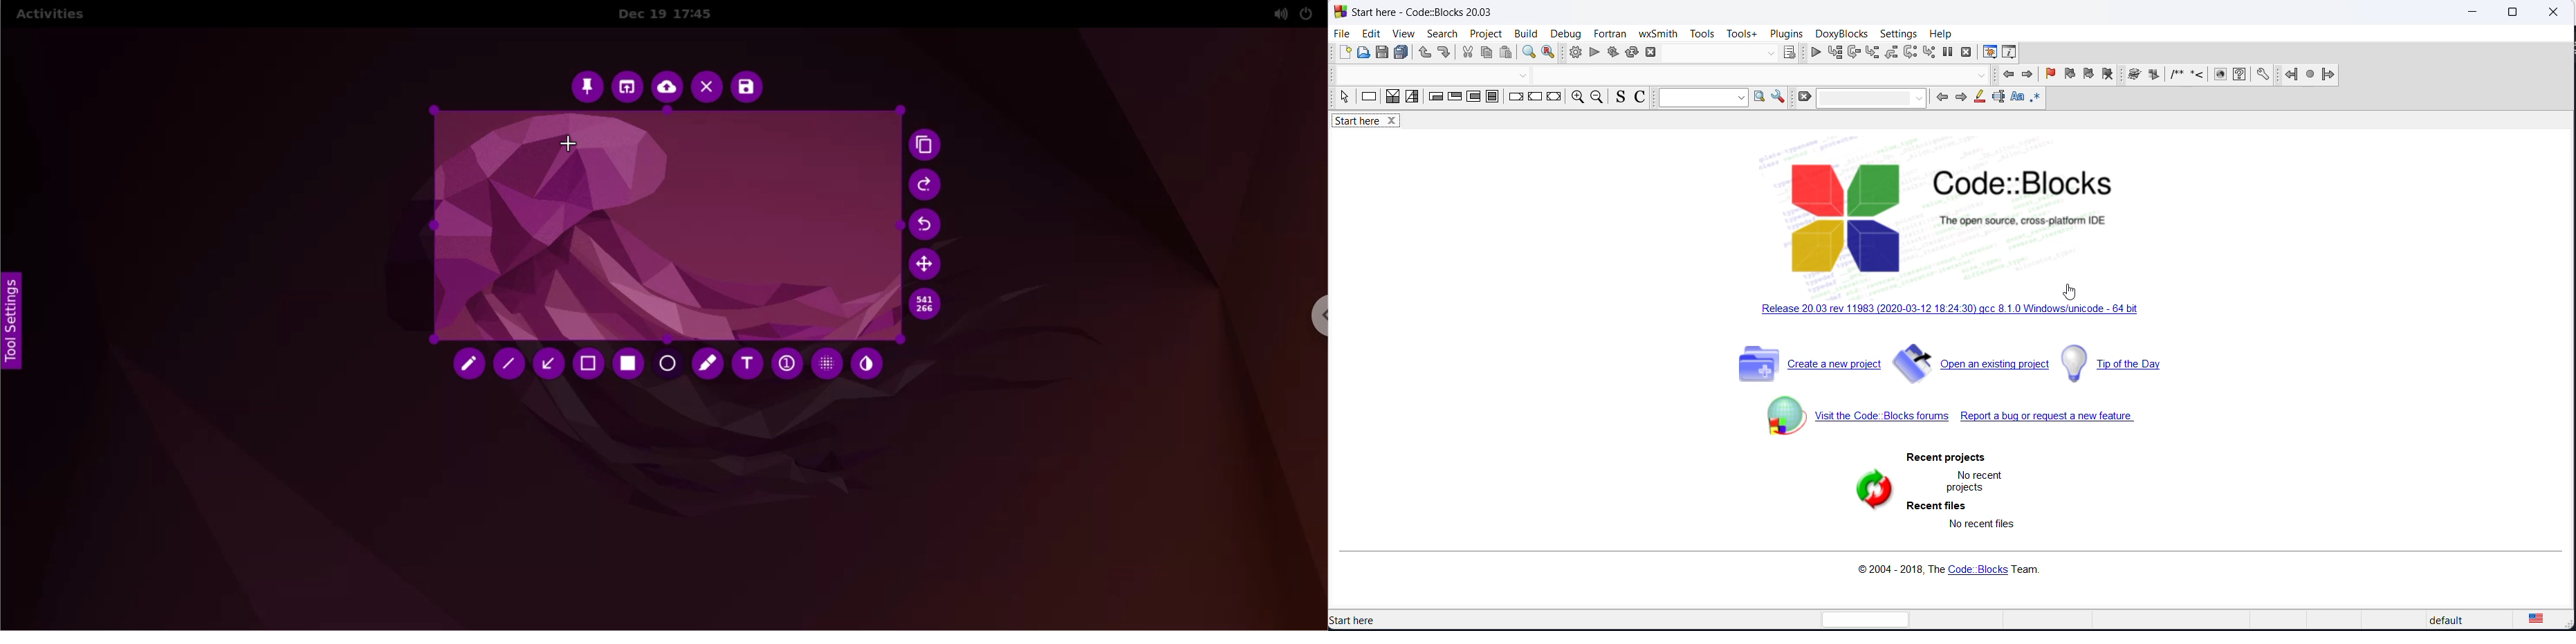  Describe the element at coordinates (1565, 31) in the screenshot. I see `debug` at that location.